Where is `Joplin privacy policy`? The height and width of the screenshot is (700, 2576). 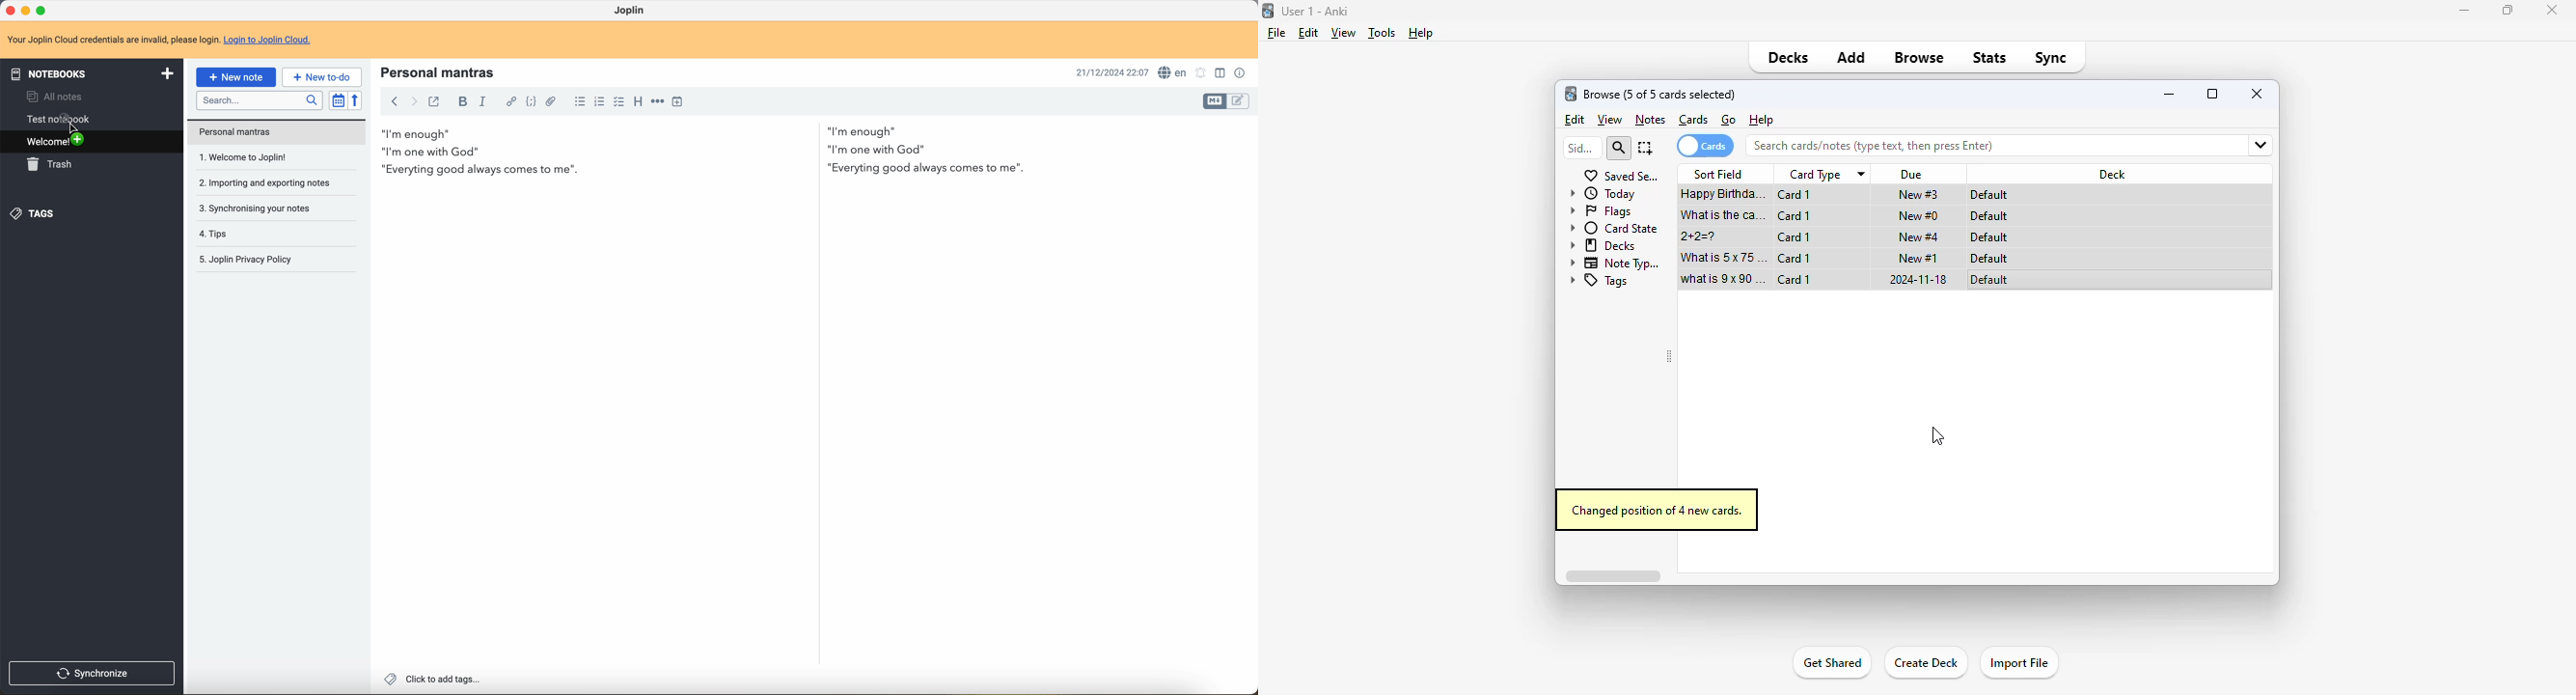
Joplin privacy policy is located at coordinates (248, 259).